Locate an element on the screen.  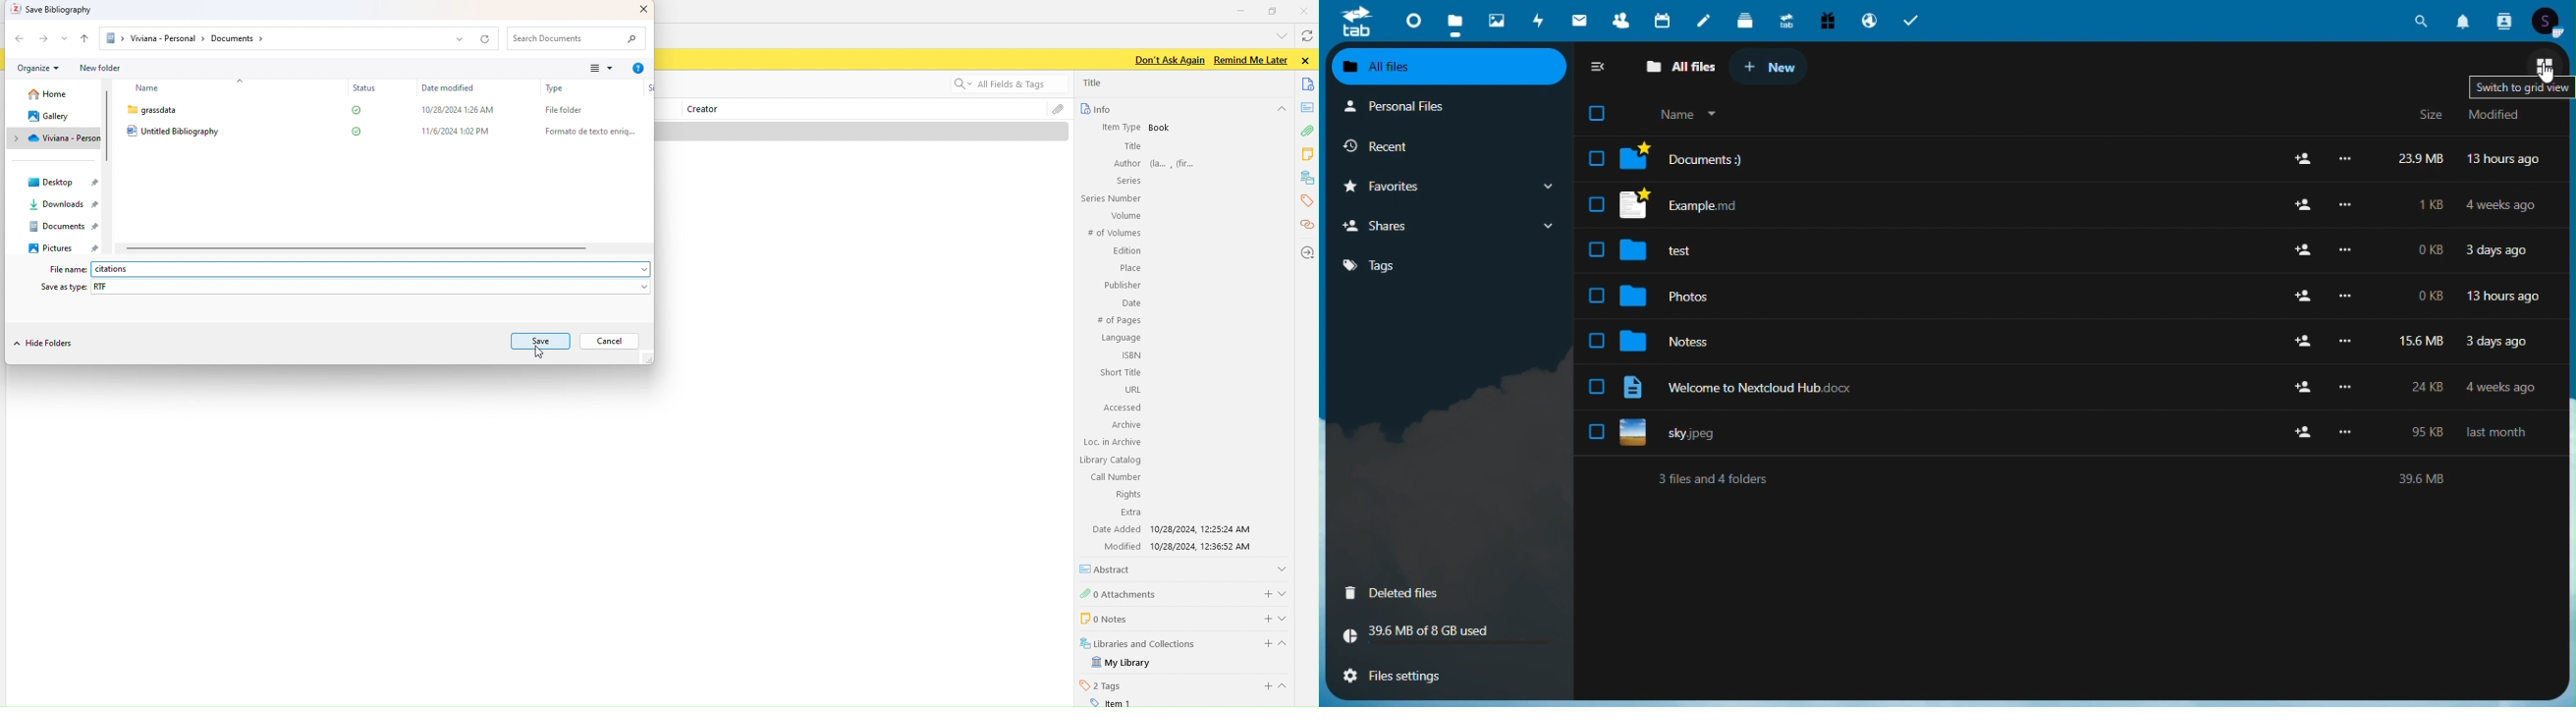
Place is located at coordinates (1129, 268).